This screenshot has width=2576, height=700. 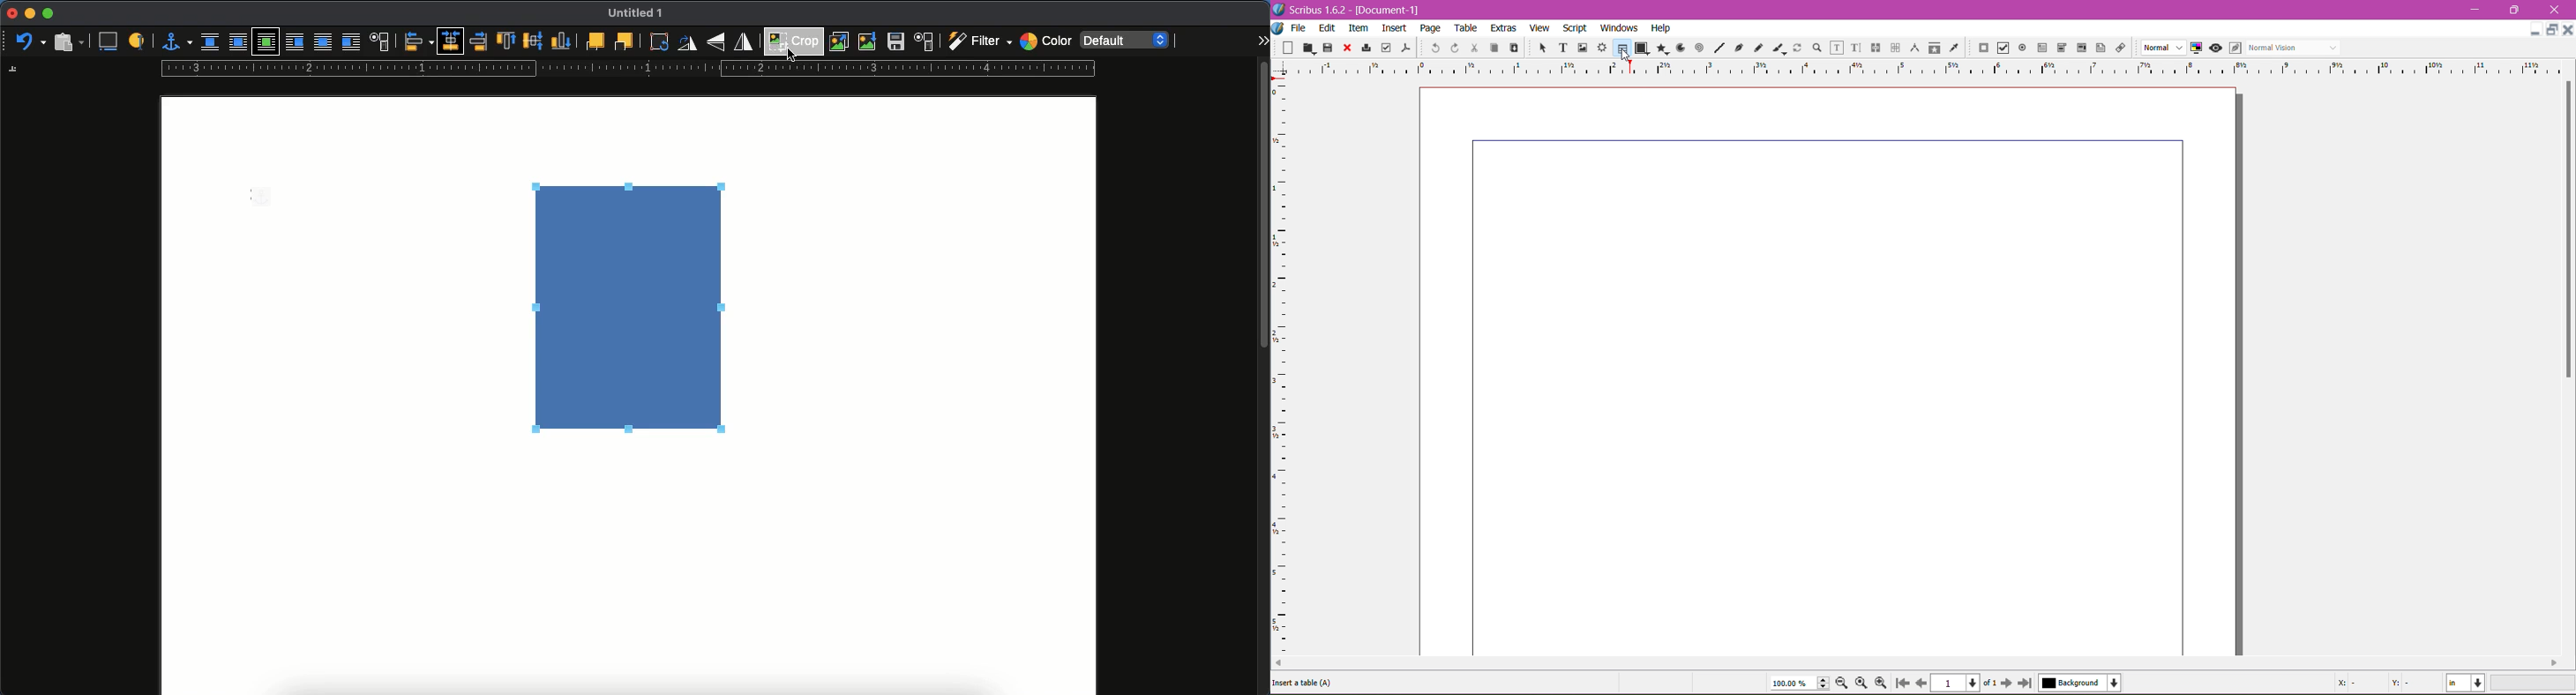 I want to click on paste, so click(x=68, y=41).